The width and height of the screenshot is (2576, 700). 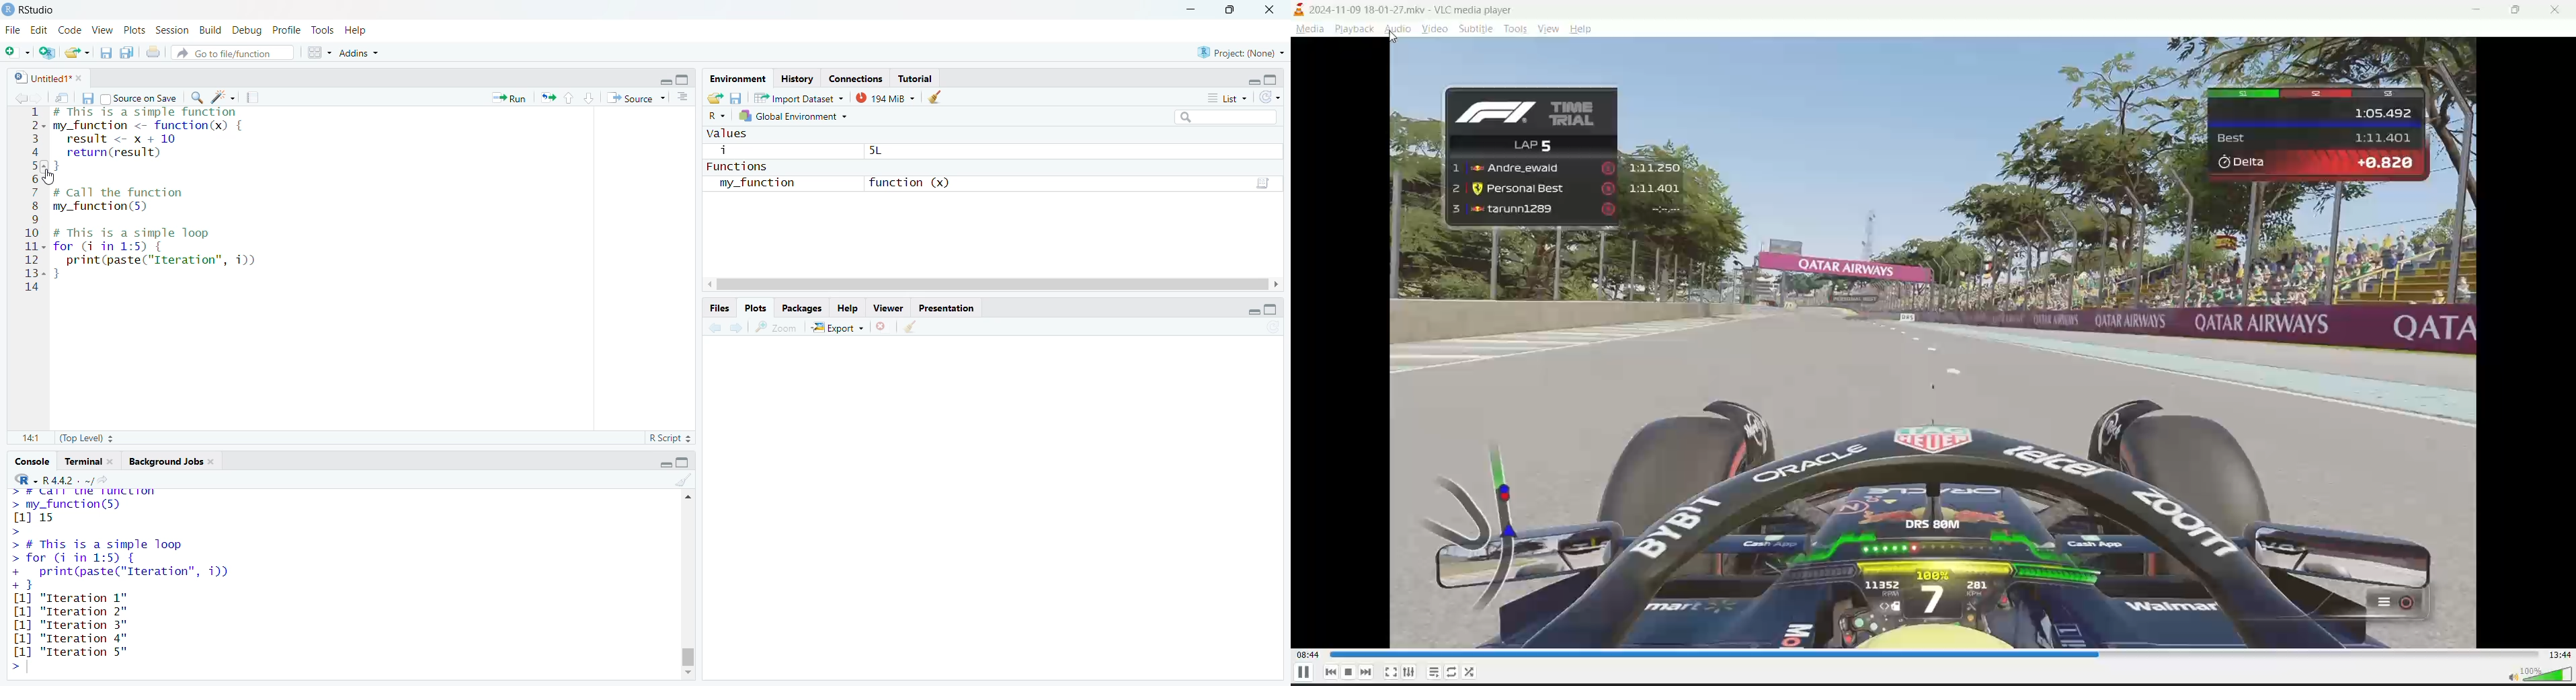 I want to click on view, so click(x=102, y=30).